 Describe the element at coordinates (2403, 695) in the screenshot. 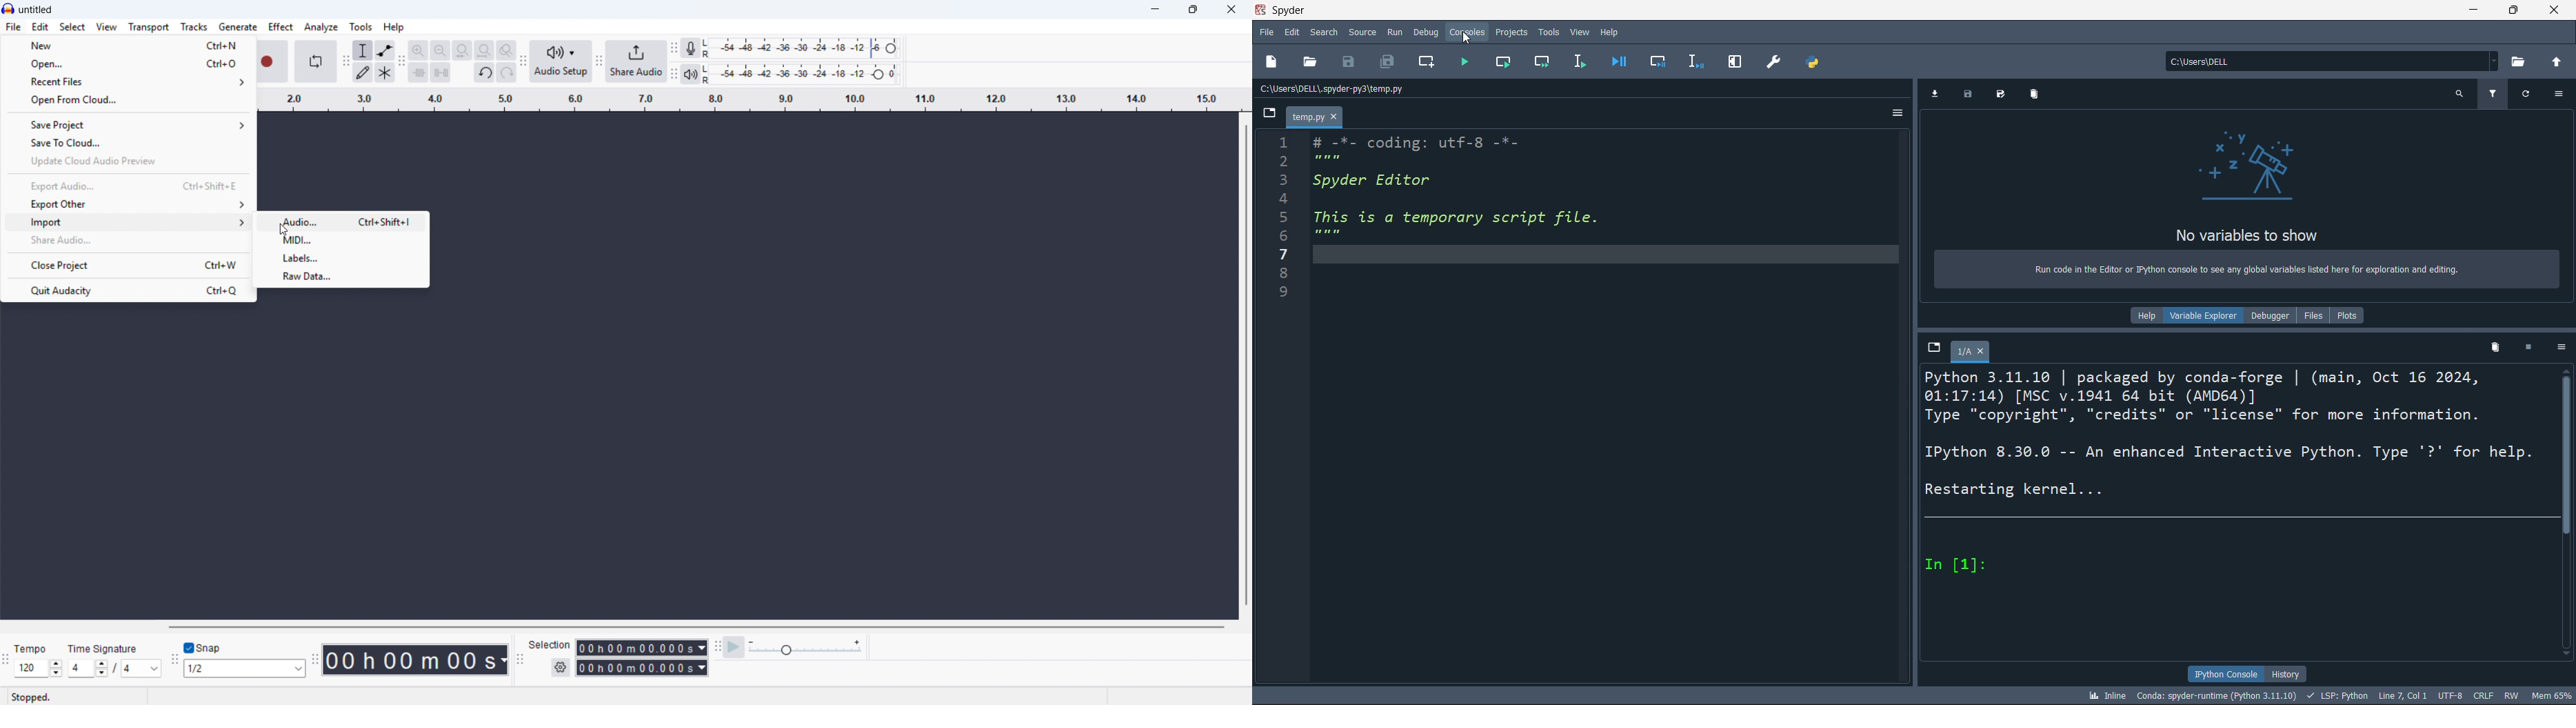

I see `LINE 7, COL 1` at that location.